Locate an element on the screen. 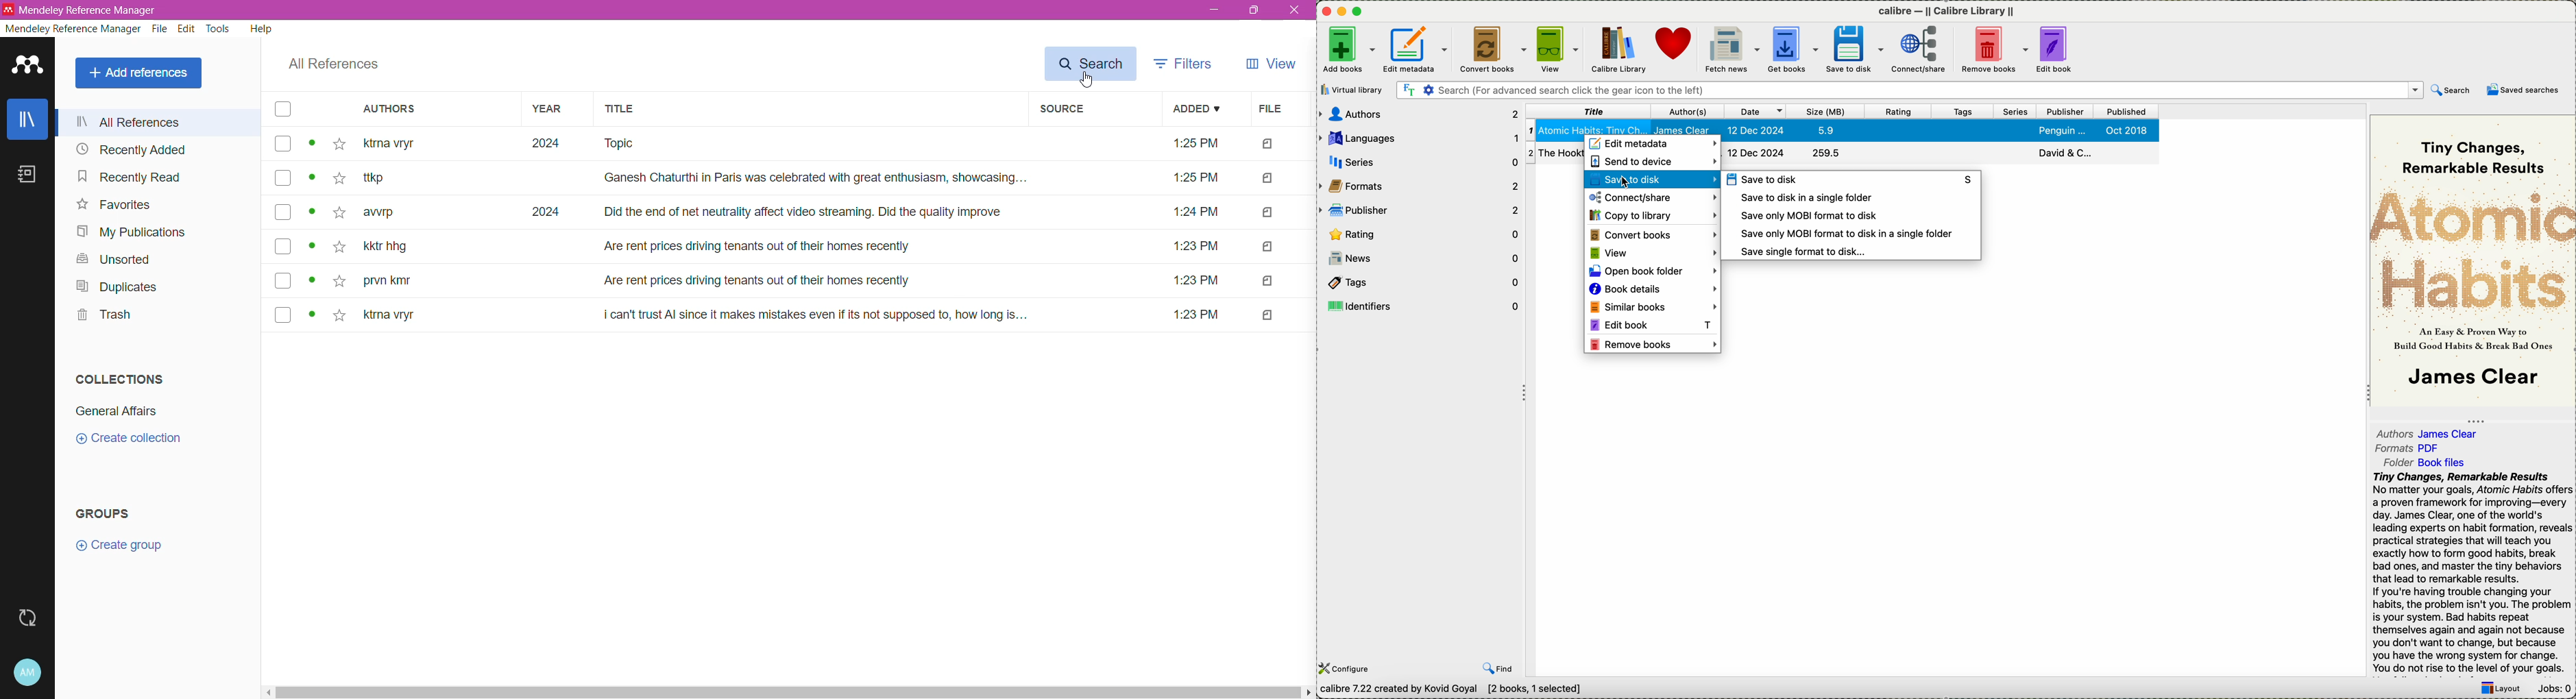 This screenshot has width=2576, height=700. view is located at coordinates (1653, 254).